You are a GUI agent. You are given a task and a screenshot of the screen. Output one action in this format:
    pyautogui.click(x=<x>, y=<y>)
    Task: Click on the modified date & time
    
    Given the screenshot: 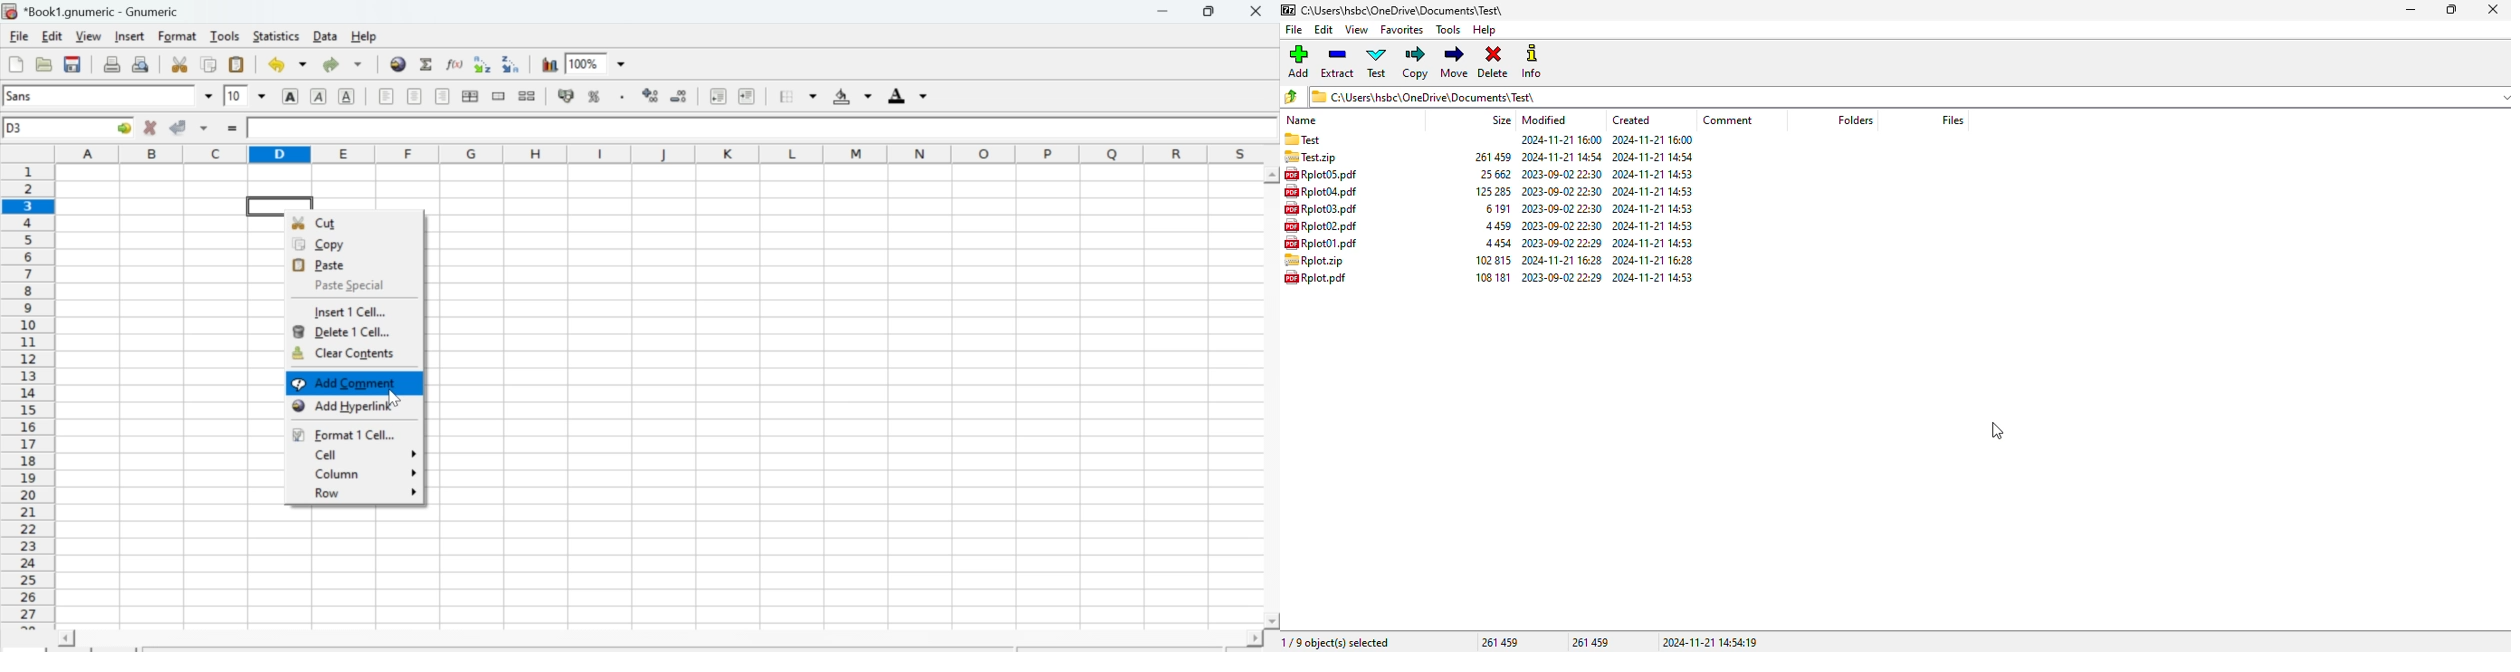 What is the action you would take?
    pyautogui.click(x=1562, y=208)
    